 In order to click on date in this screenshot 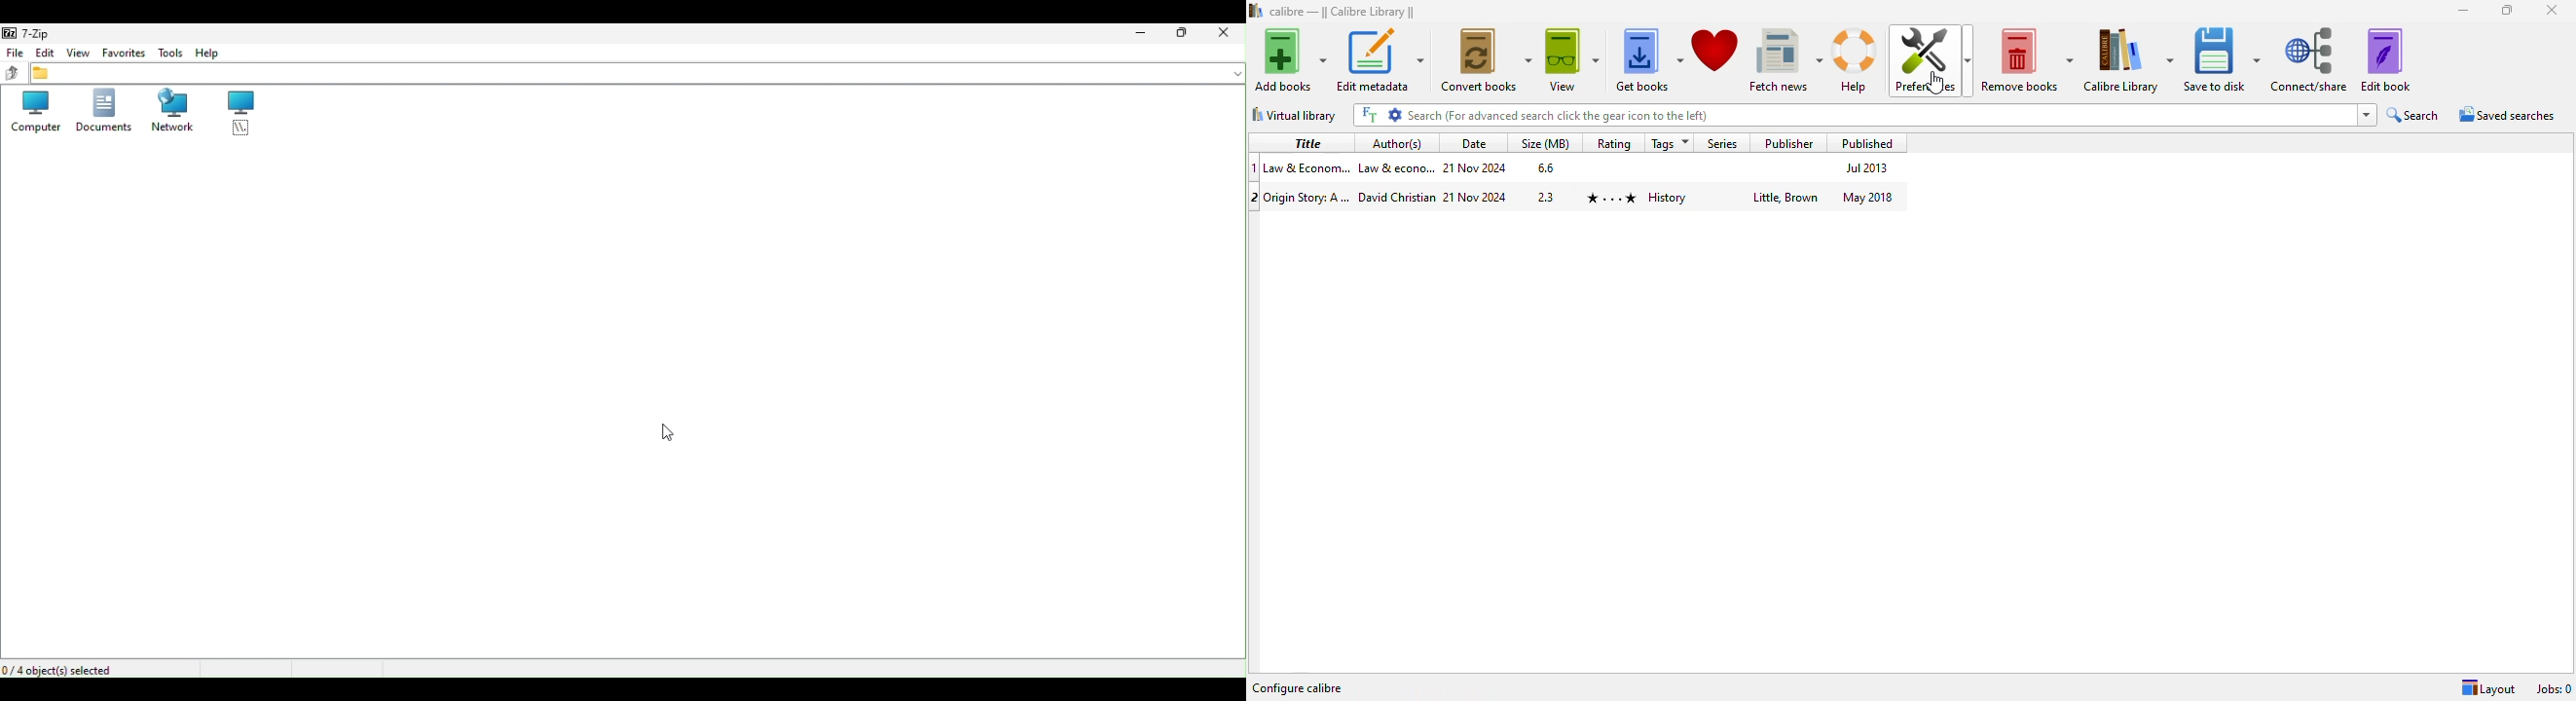, I will do `click(1473, 144)`.